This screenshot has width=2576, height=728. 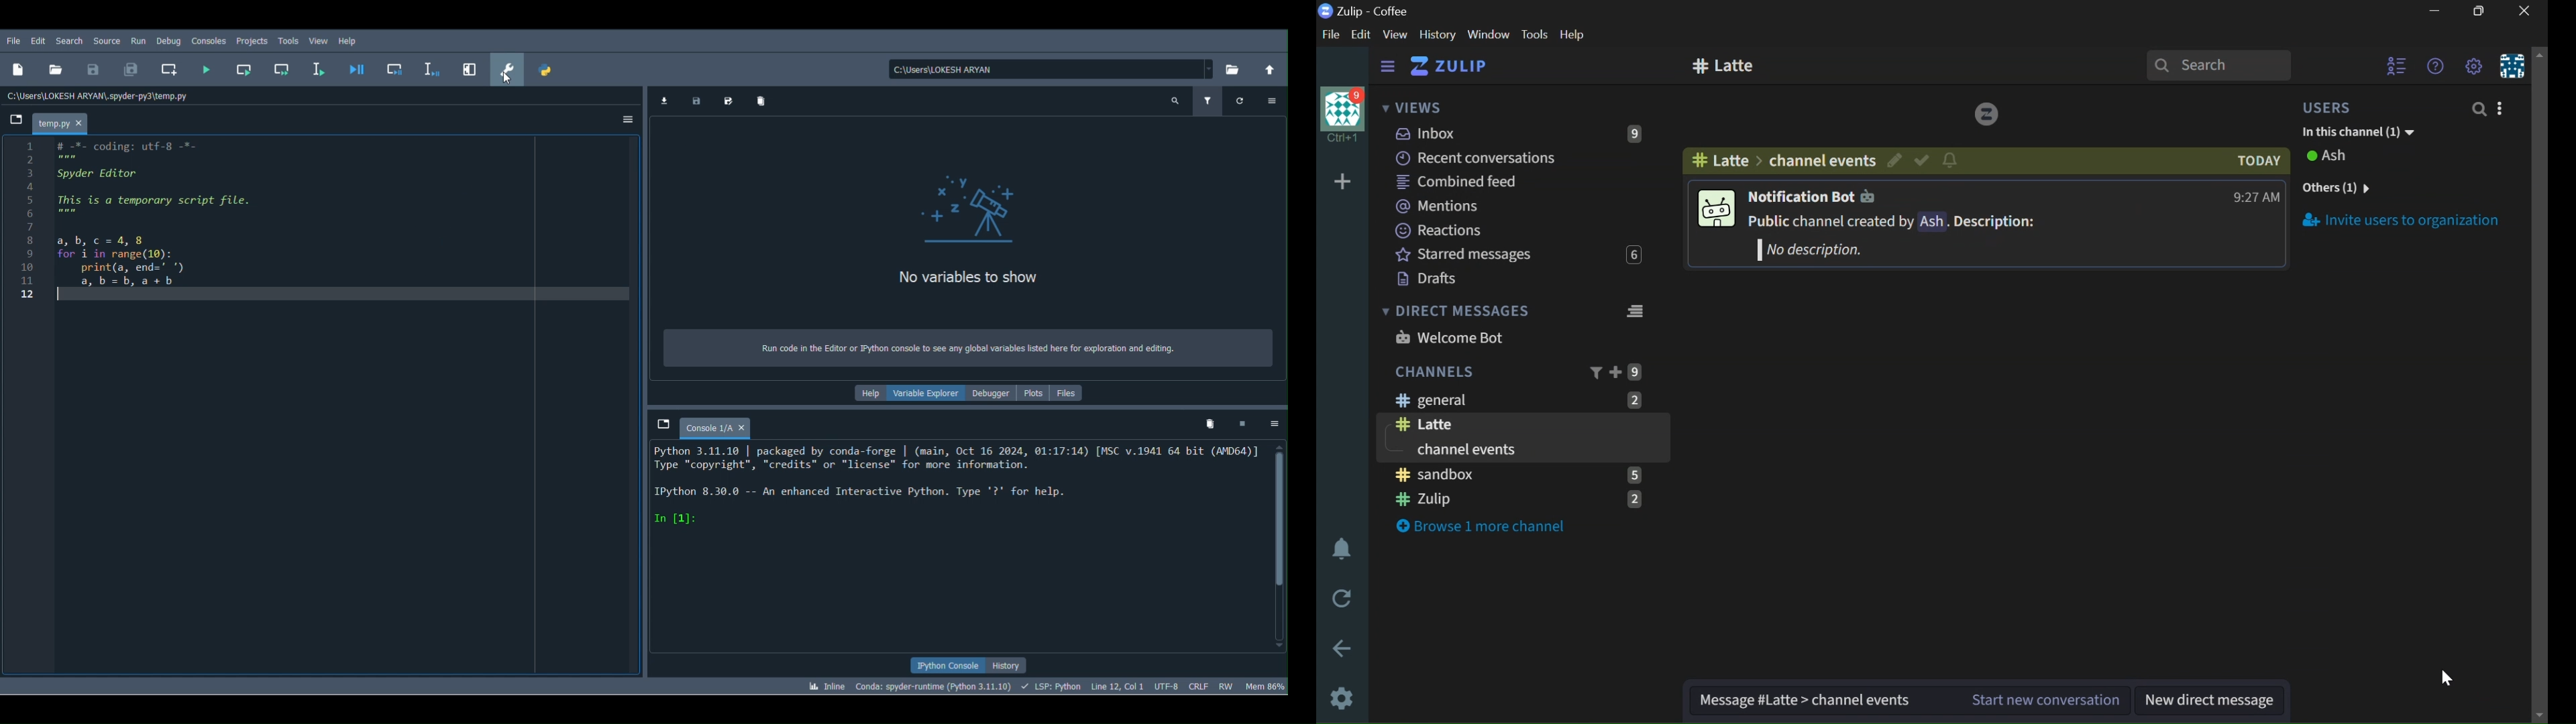 I want to click on EDIT, so click(x=1364, y=35).